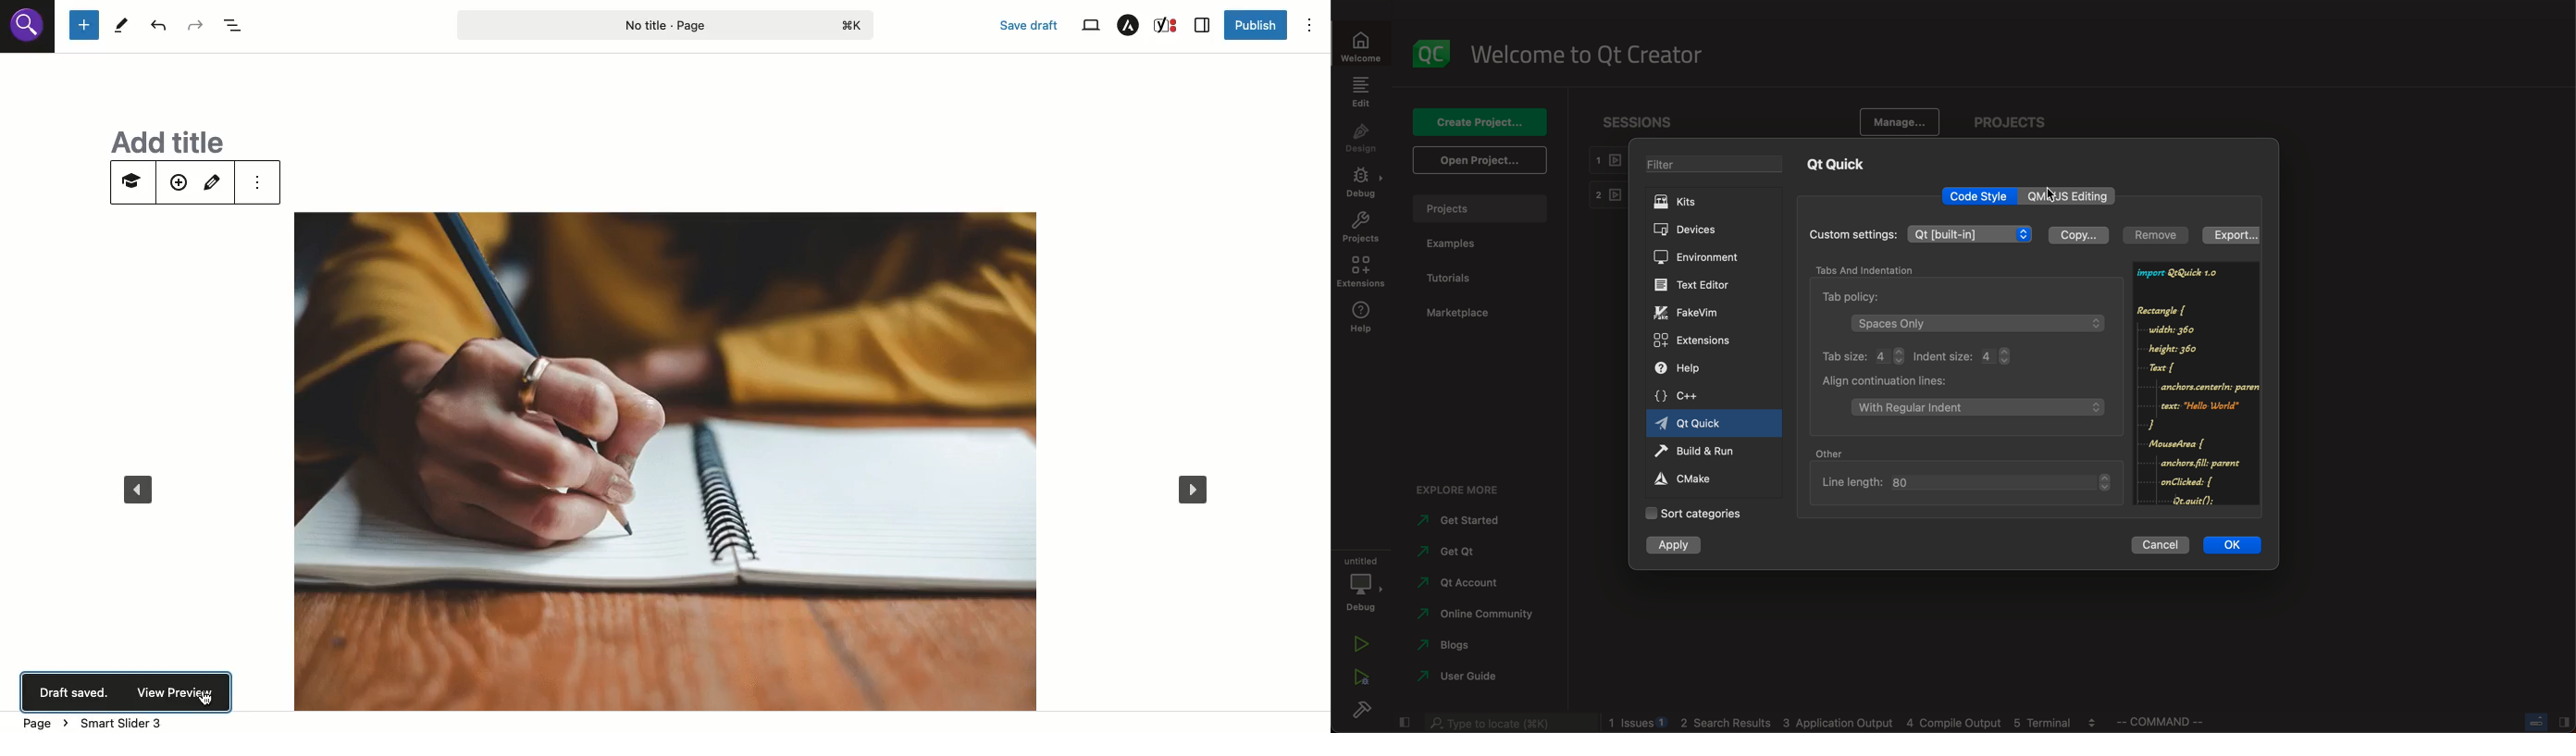  What do you see at coordinates (1361, 228) in the screenshot?
I see `projects` at bounding box center [1361, 228].